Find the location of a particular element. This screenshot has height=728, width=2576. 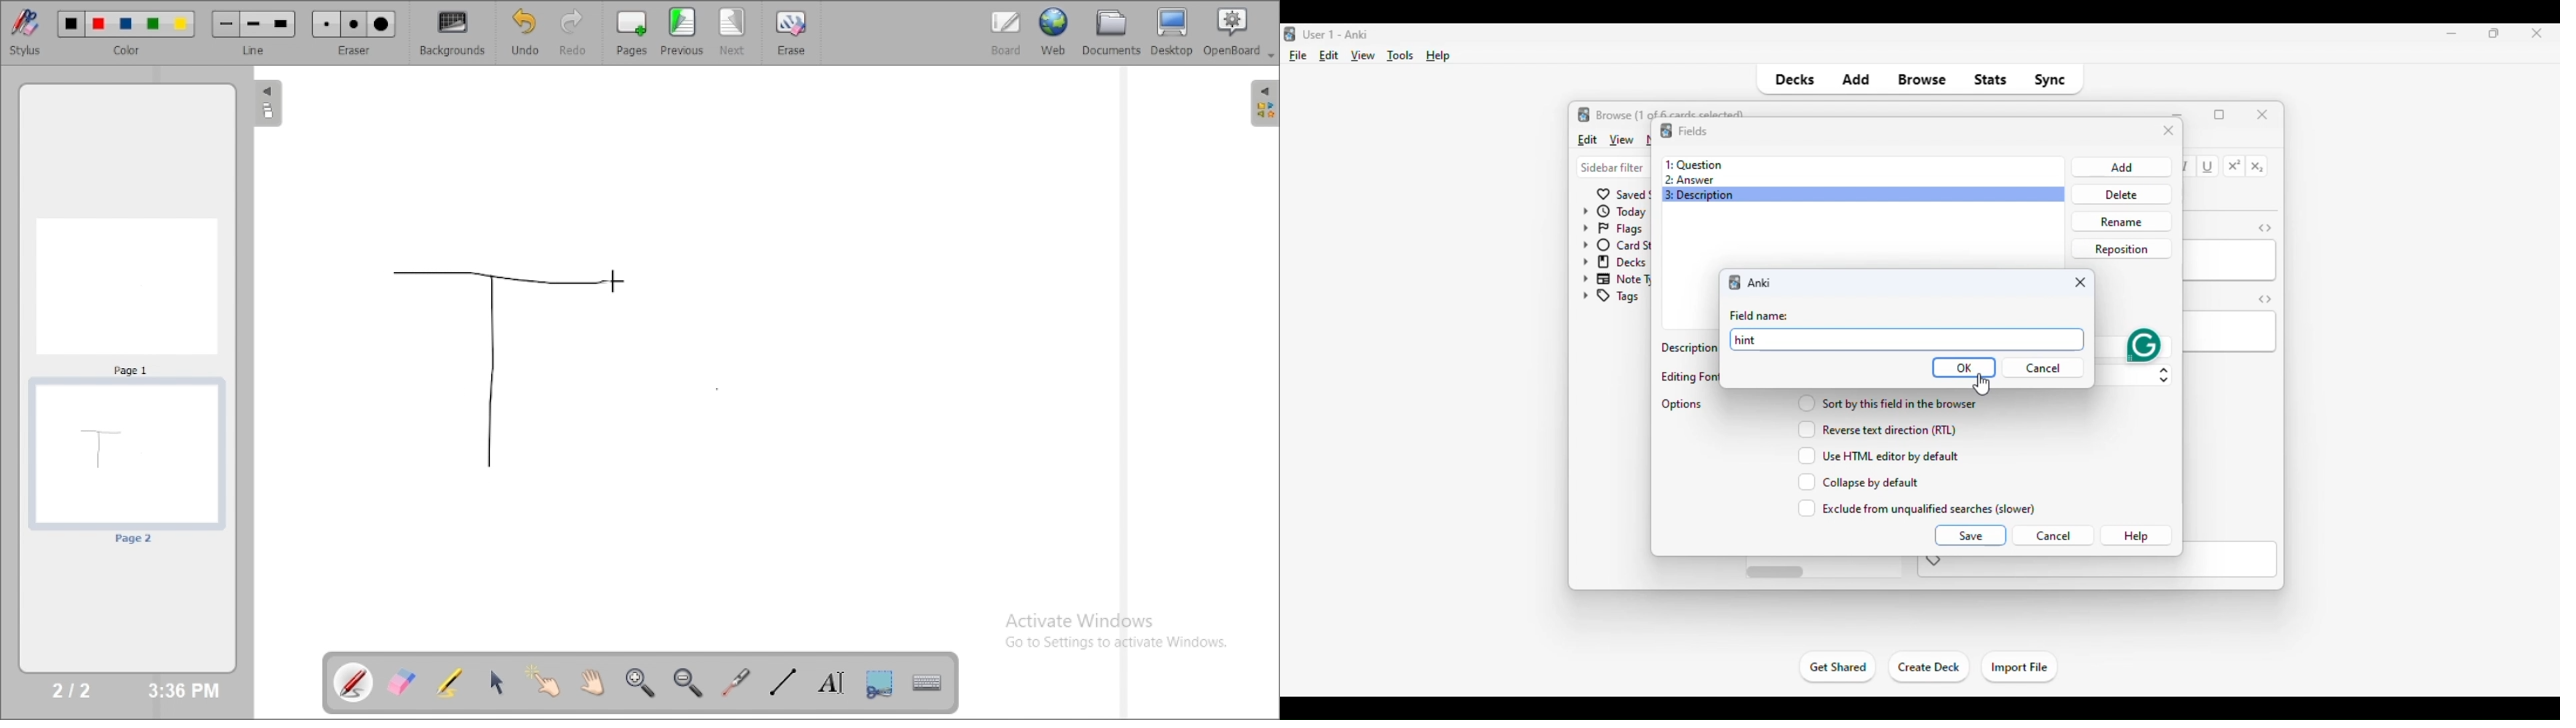

underline is located at coordinates (2209, 167).